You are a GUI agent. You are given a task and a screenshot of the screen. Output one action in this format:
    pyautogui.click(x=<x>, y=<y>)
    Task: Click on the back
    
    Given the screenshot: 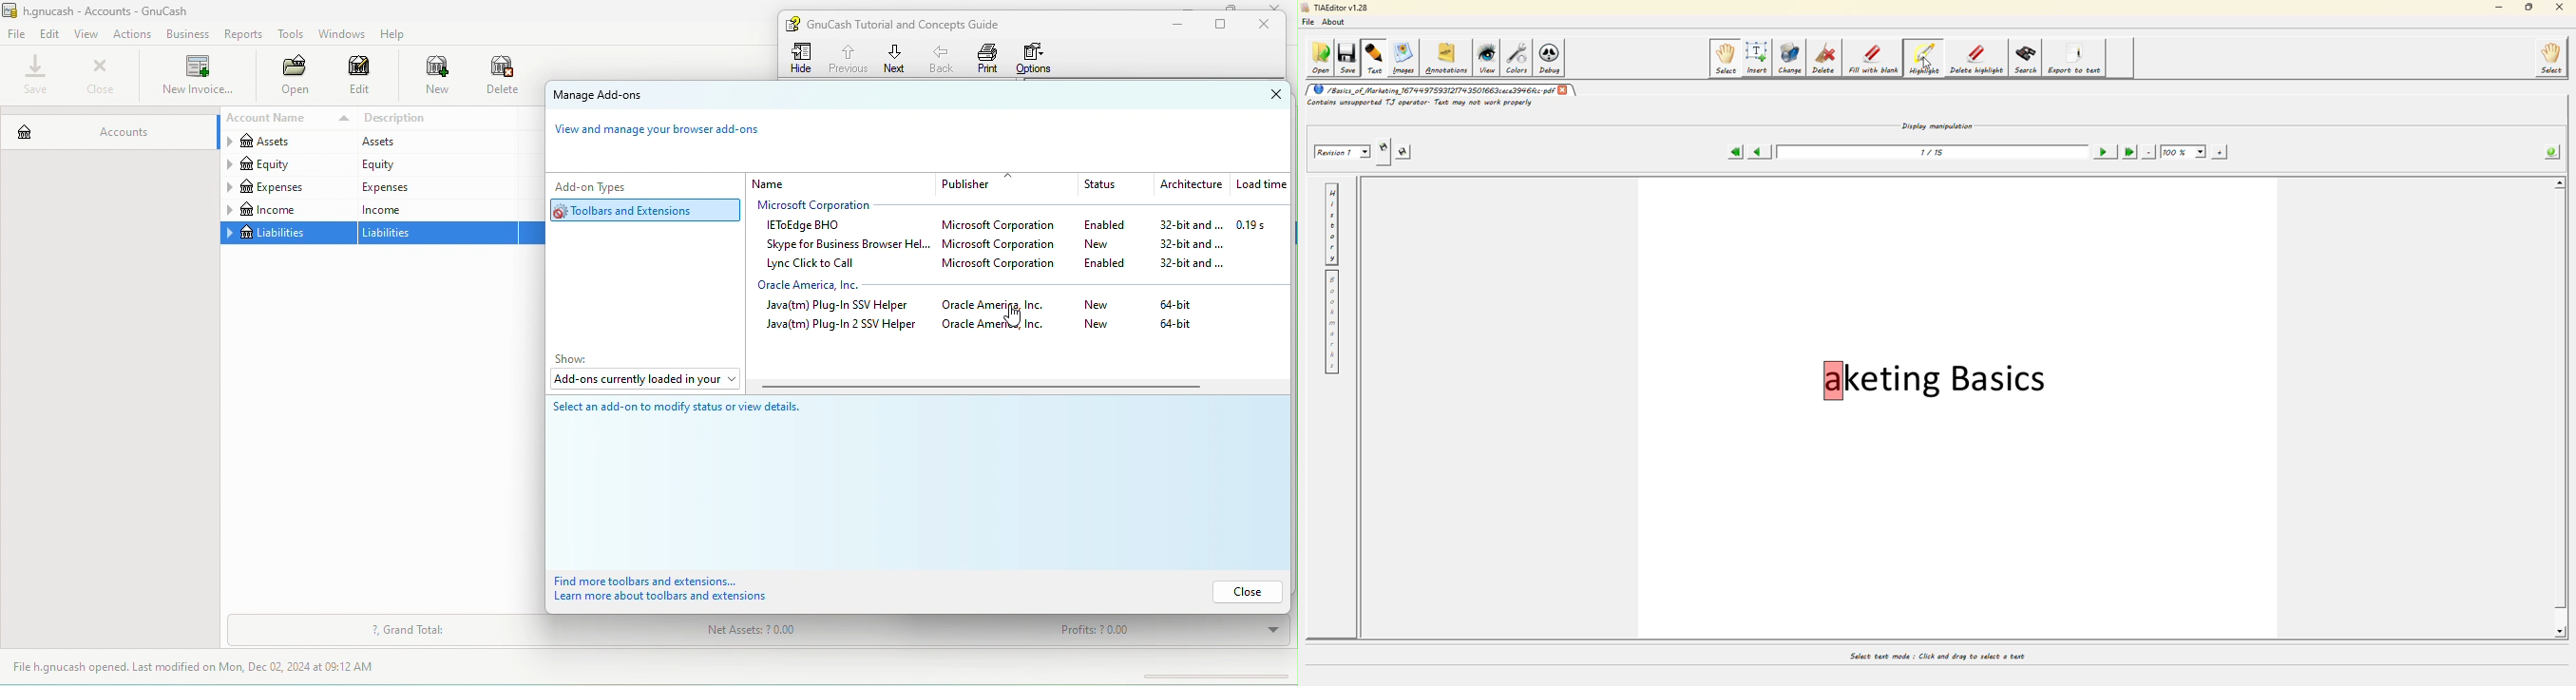 What is the action you would take?
    pyautogui.click(x=944, y=58)
    